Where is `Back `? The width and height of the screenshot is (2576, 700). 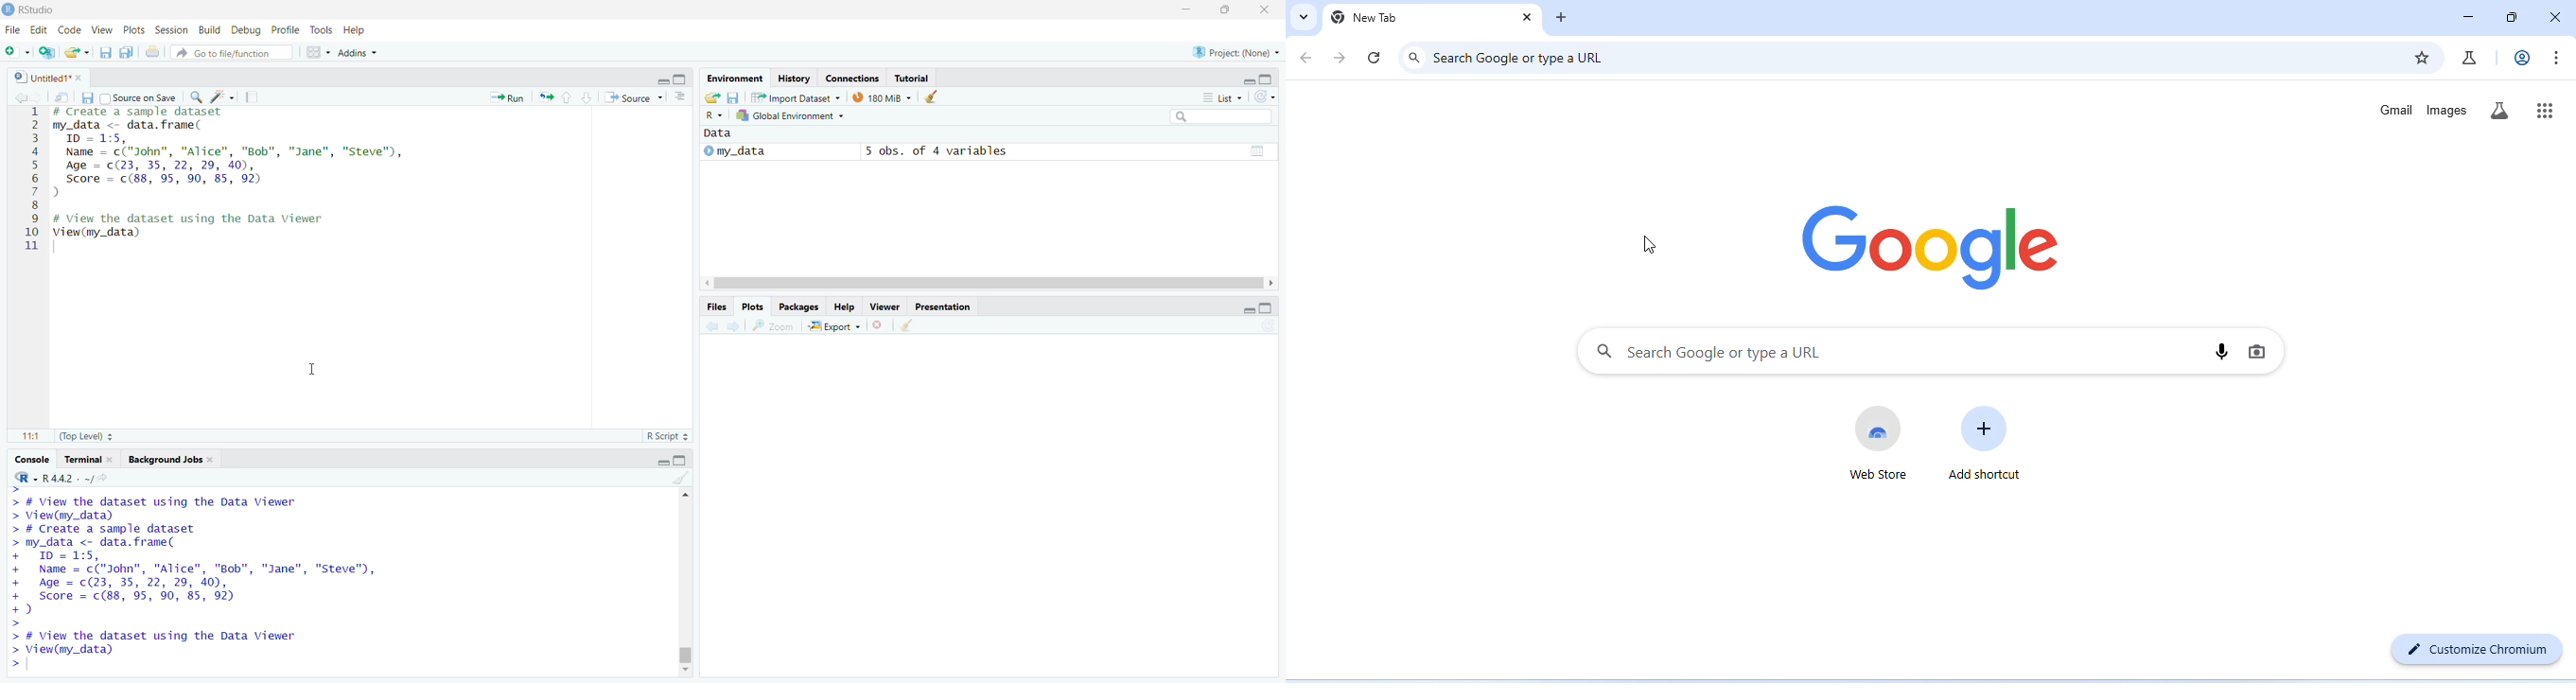
Back  is located at coordinates (710, 326).